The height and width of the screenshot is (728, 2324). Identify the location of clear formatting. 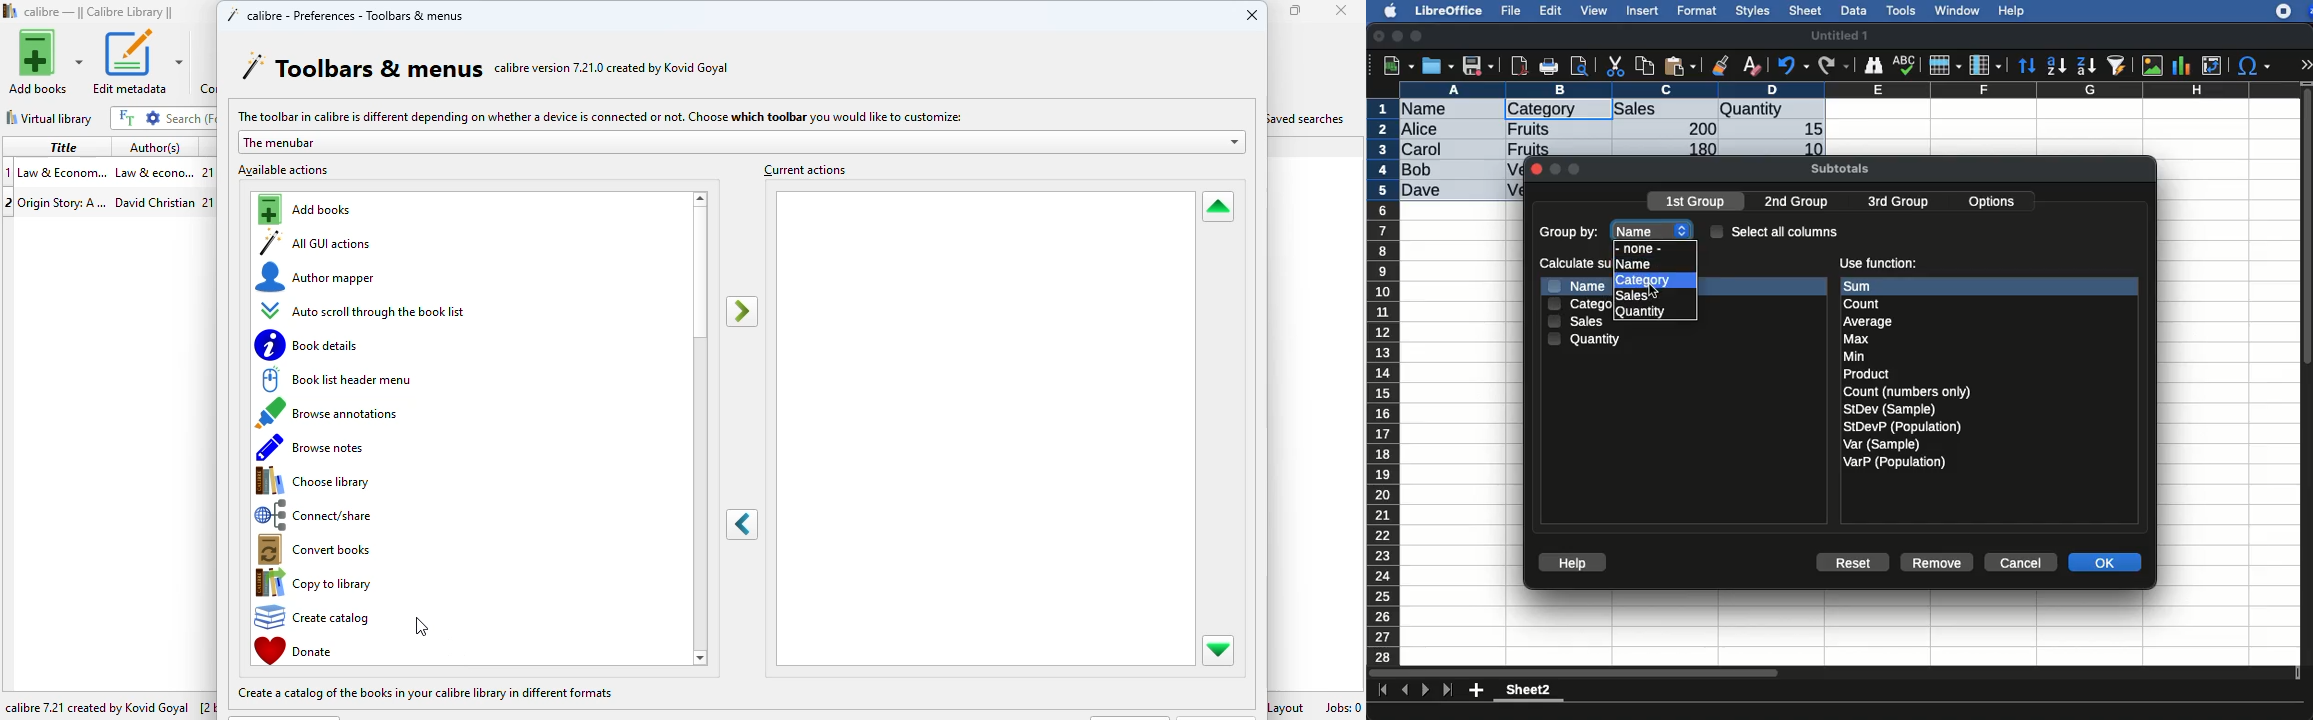
(1751, 66).